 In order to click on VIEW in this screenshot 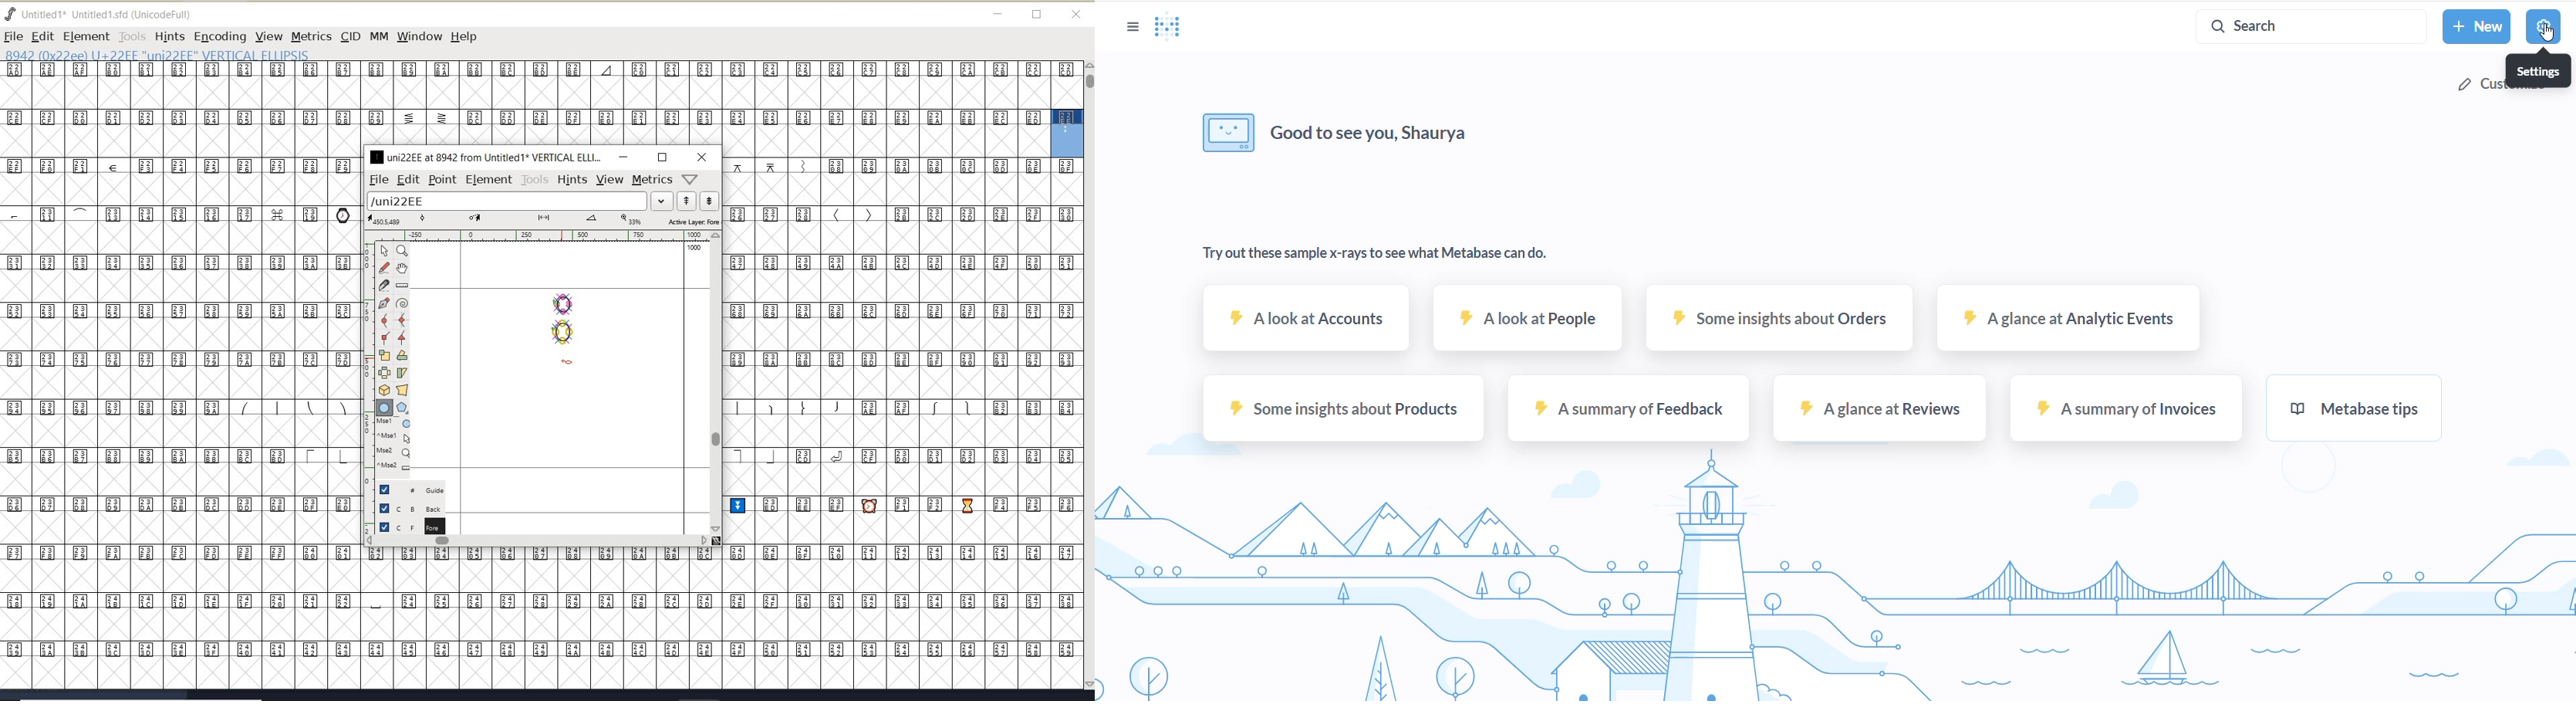, I will do `click(267, 36)`.